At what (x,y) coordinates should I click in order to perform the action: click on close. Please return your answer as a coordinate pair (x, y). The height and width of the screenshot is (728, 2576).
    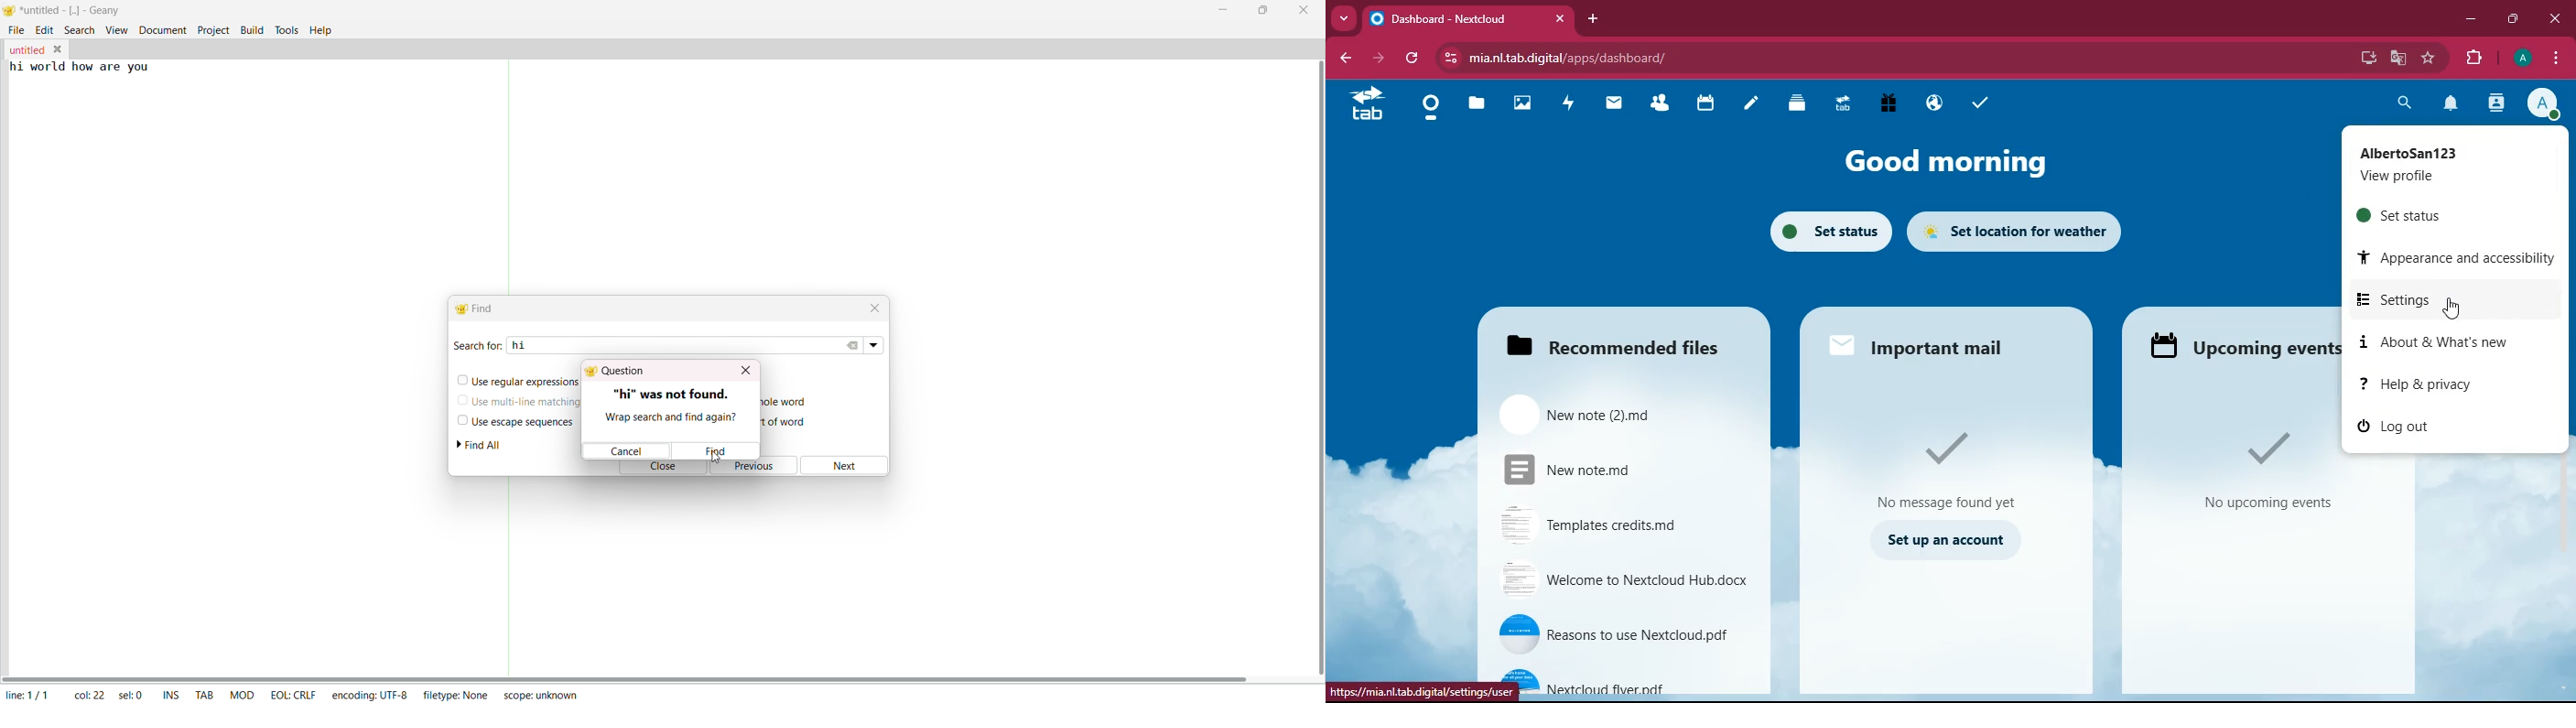
    Looking at the image, I should click on (2554, 20).